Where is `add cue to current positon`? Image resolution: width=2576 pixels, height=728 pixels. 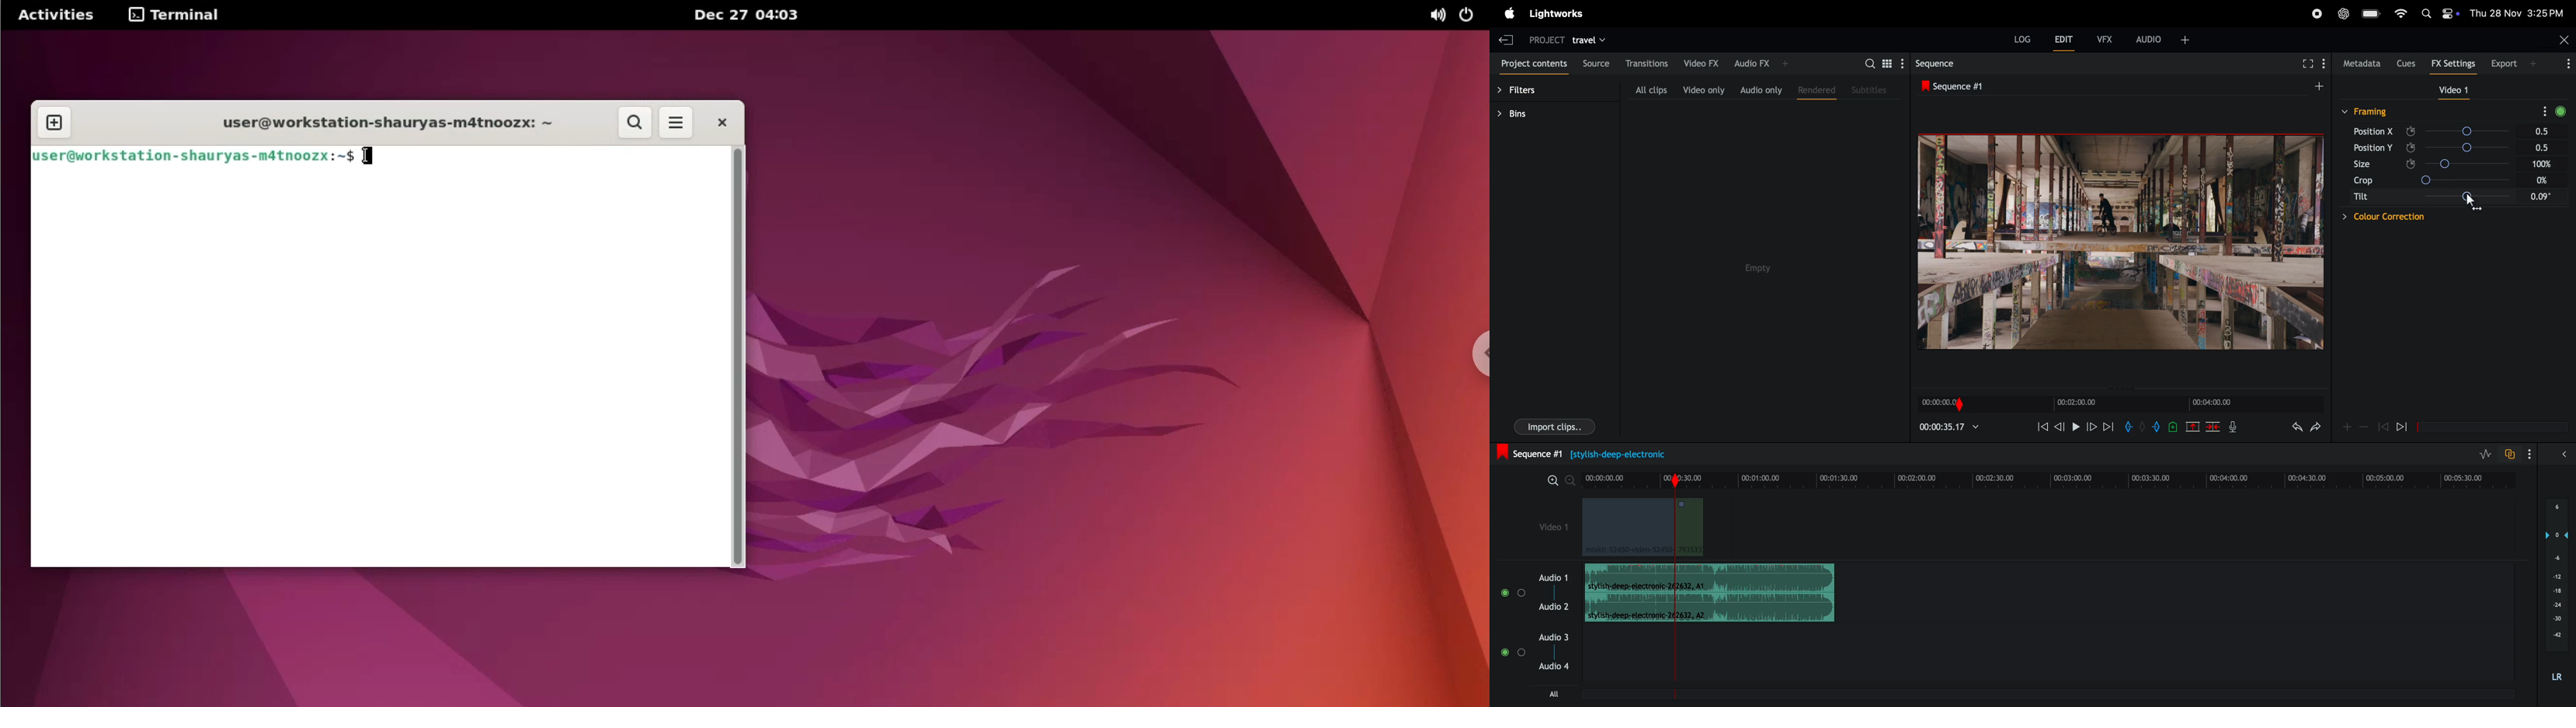 add cue to current positon is located at coordinates (2174, 426).